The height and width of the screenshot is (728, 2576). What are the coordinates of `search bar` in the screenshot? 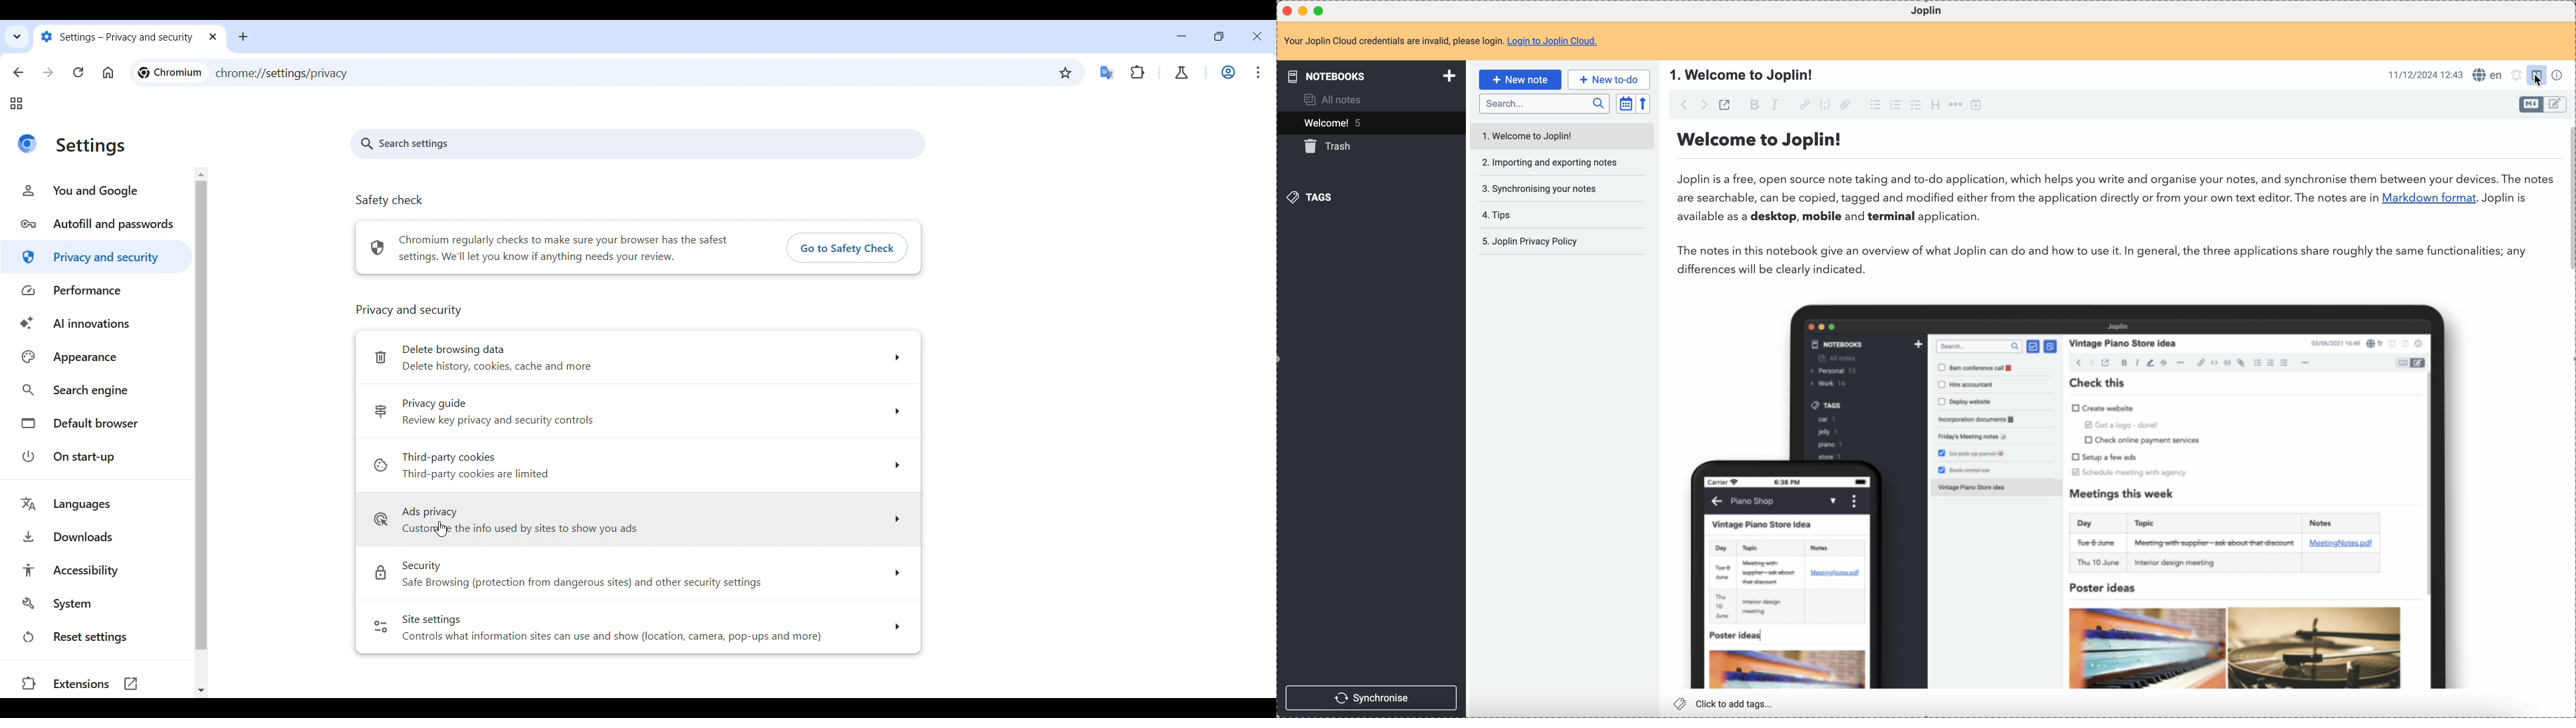 It's located at (1544, 104).